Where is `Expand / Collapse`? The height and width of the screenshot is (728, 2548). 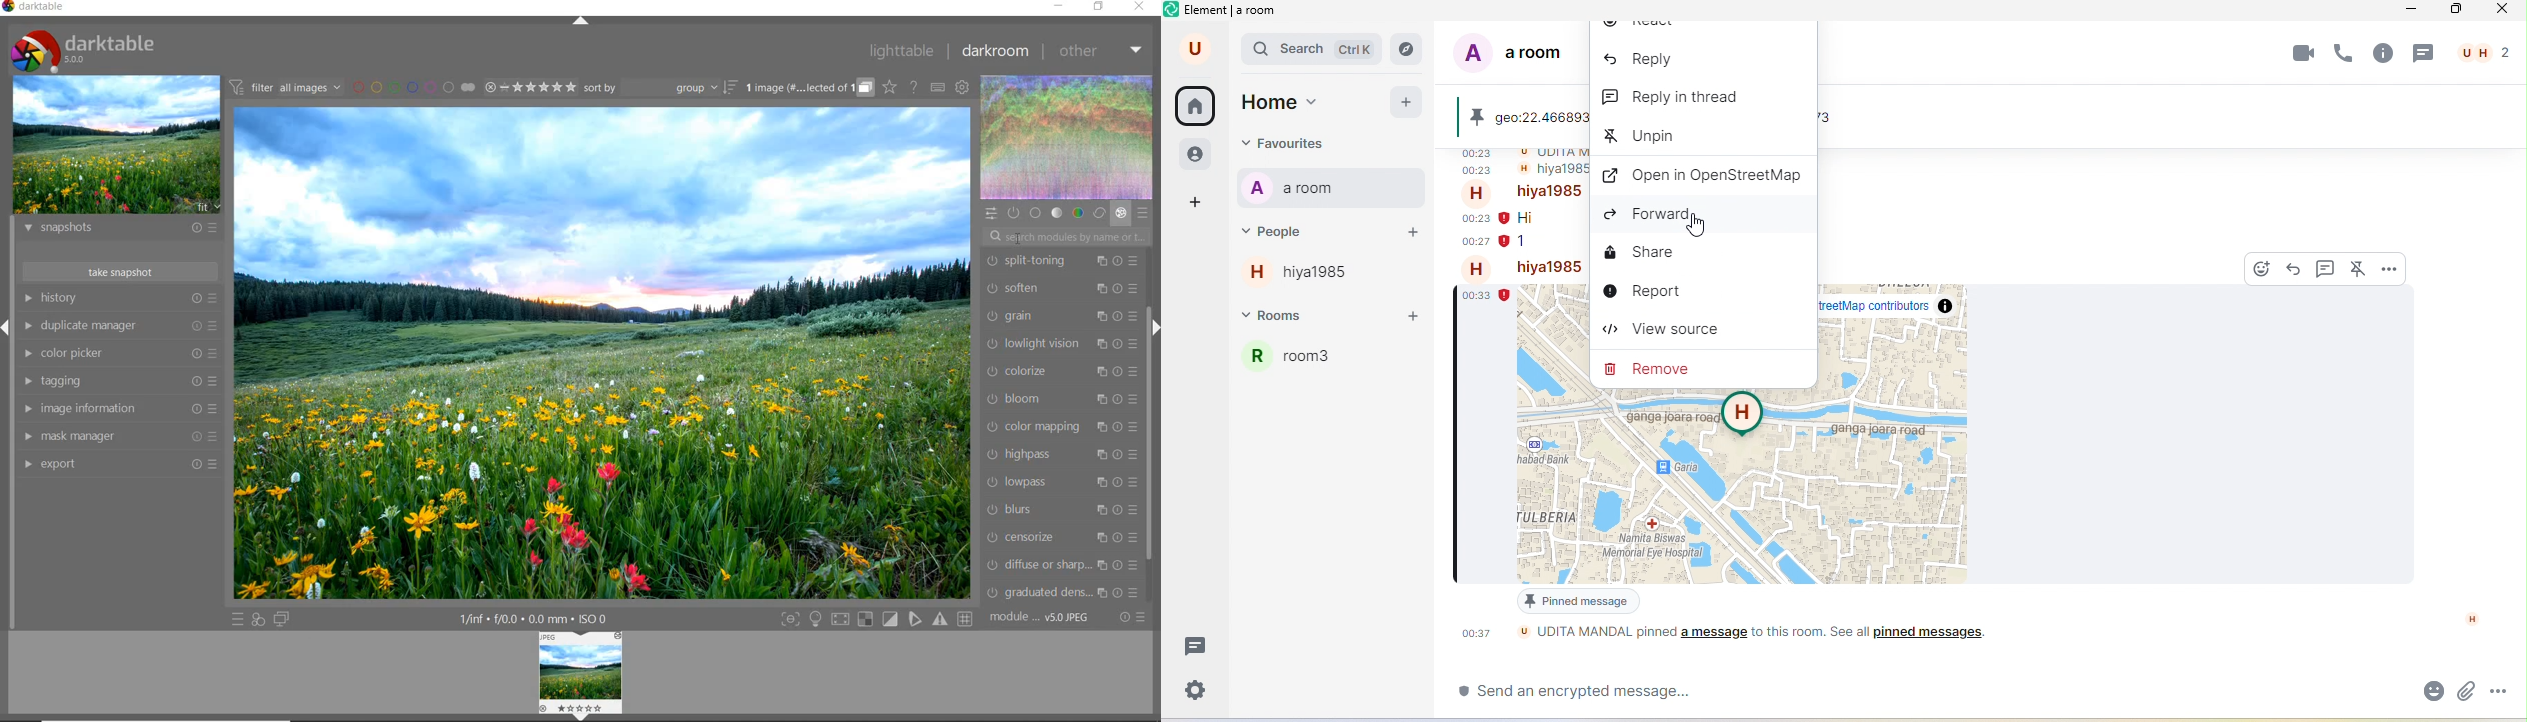 Expand / Collapse is located at coordinates (7, 326).